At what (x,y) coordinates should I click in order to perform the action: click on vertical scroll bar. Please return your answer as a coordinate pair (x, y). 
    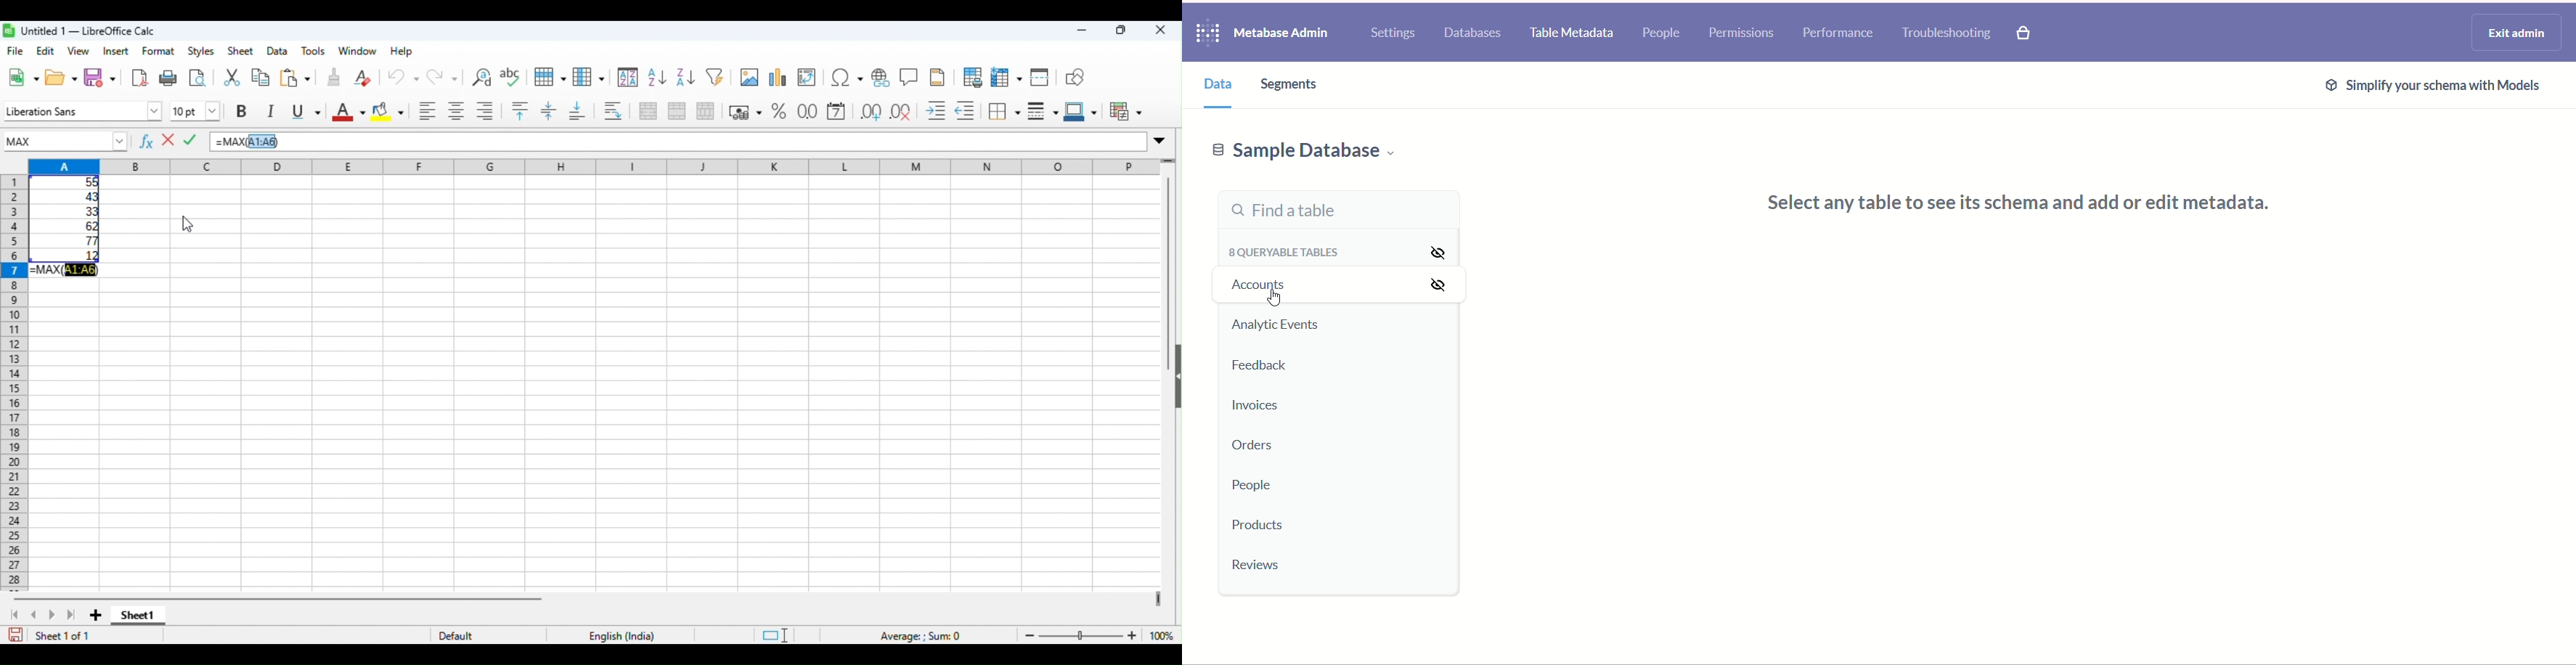
    Looking at the image, I should click on (1168, 257).